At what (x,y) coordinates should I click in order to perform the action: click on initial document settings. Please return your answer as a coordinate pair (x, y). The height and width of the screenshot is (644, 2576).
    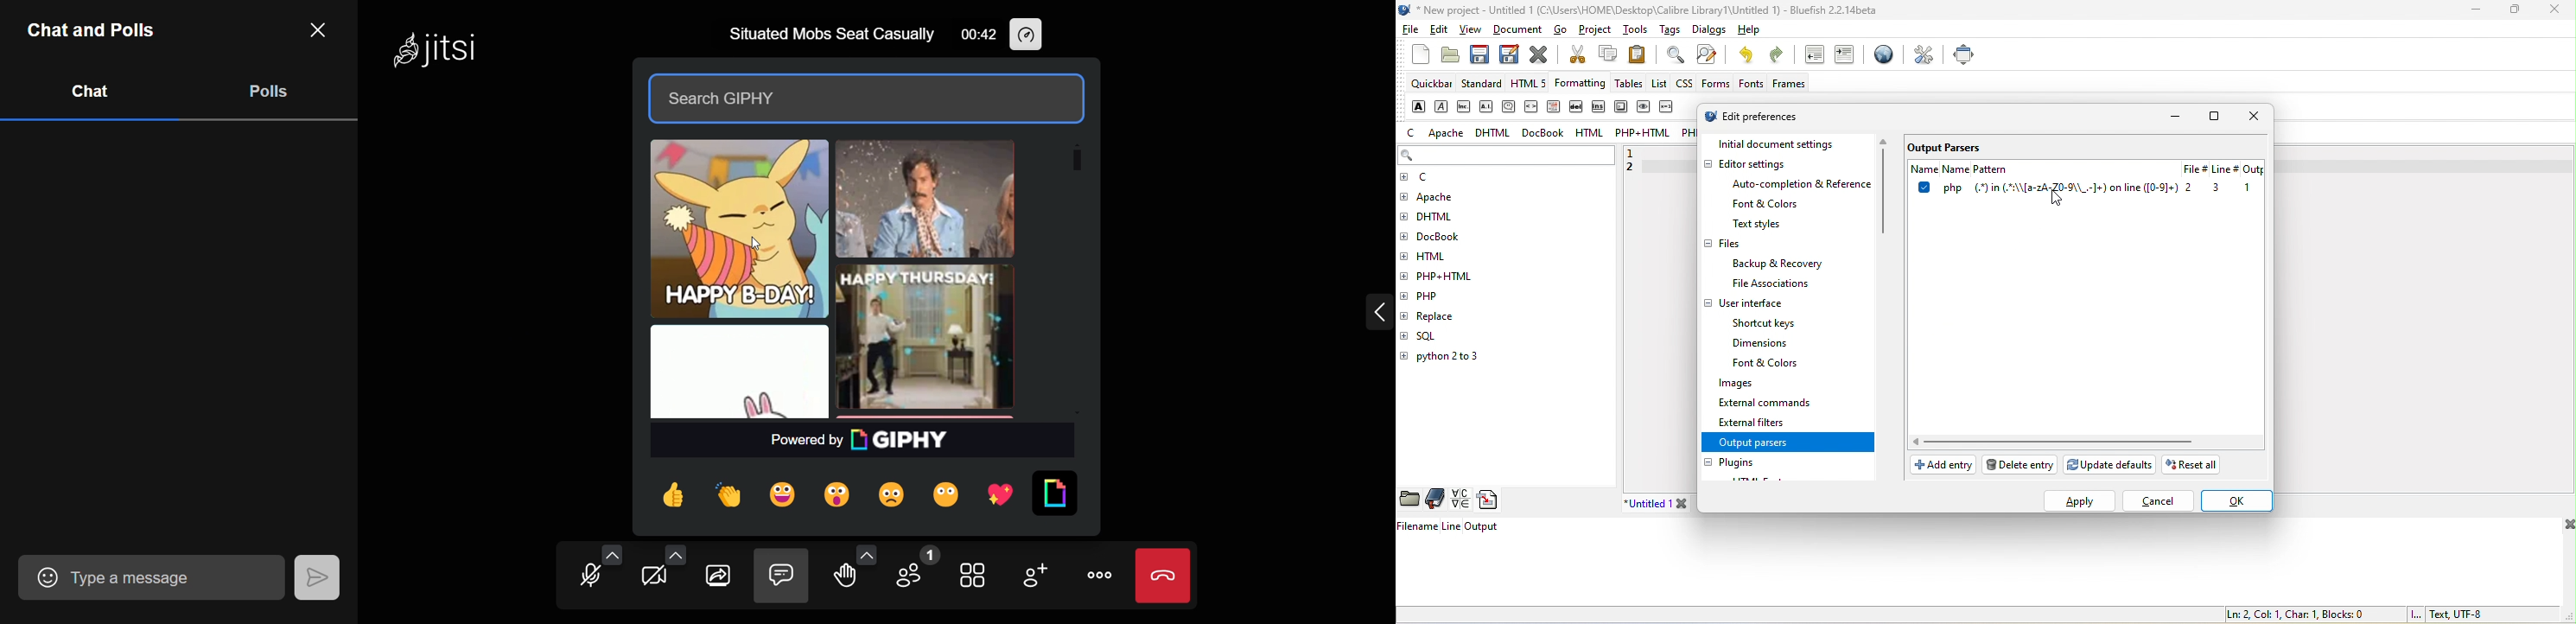
    Looking at the image, I should click on (1790, 144).